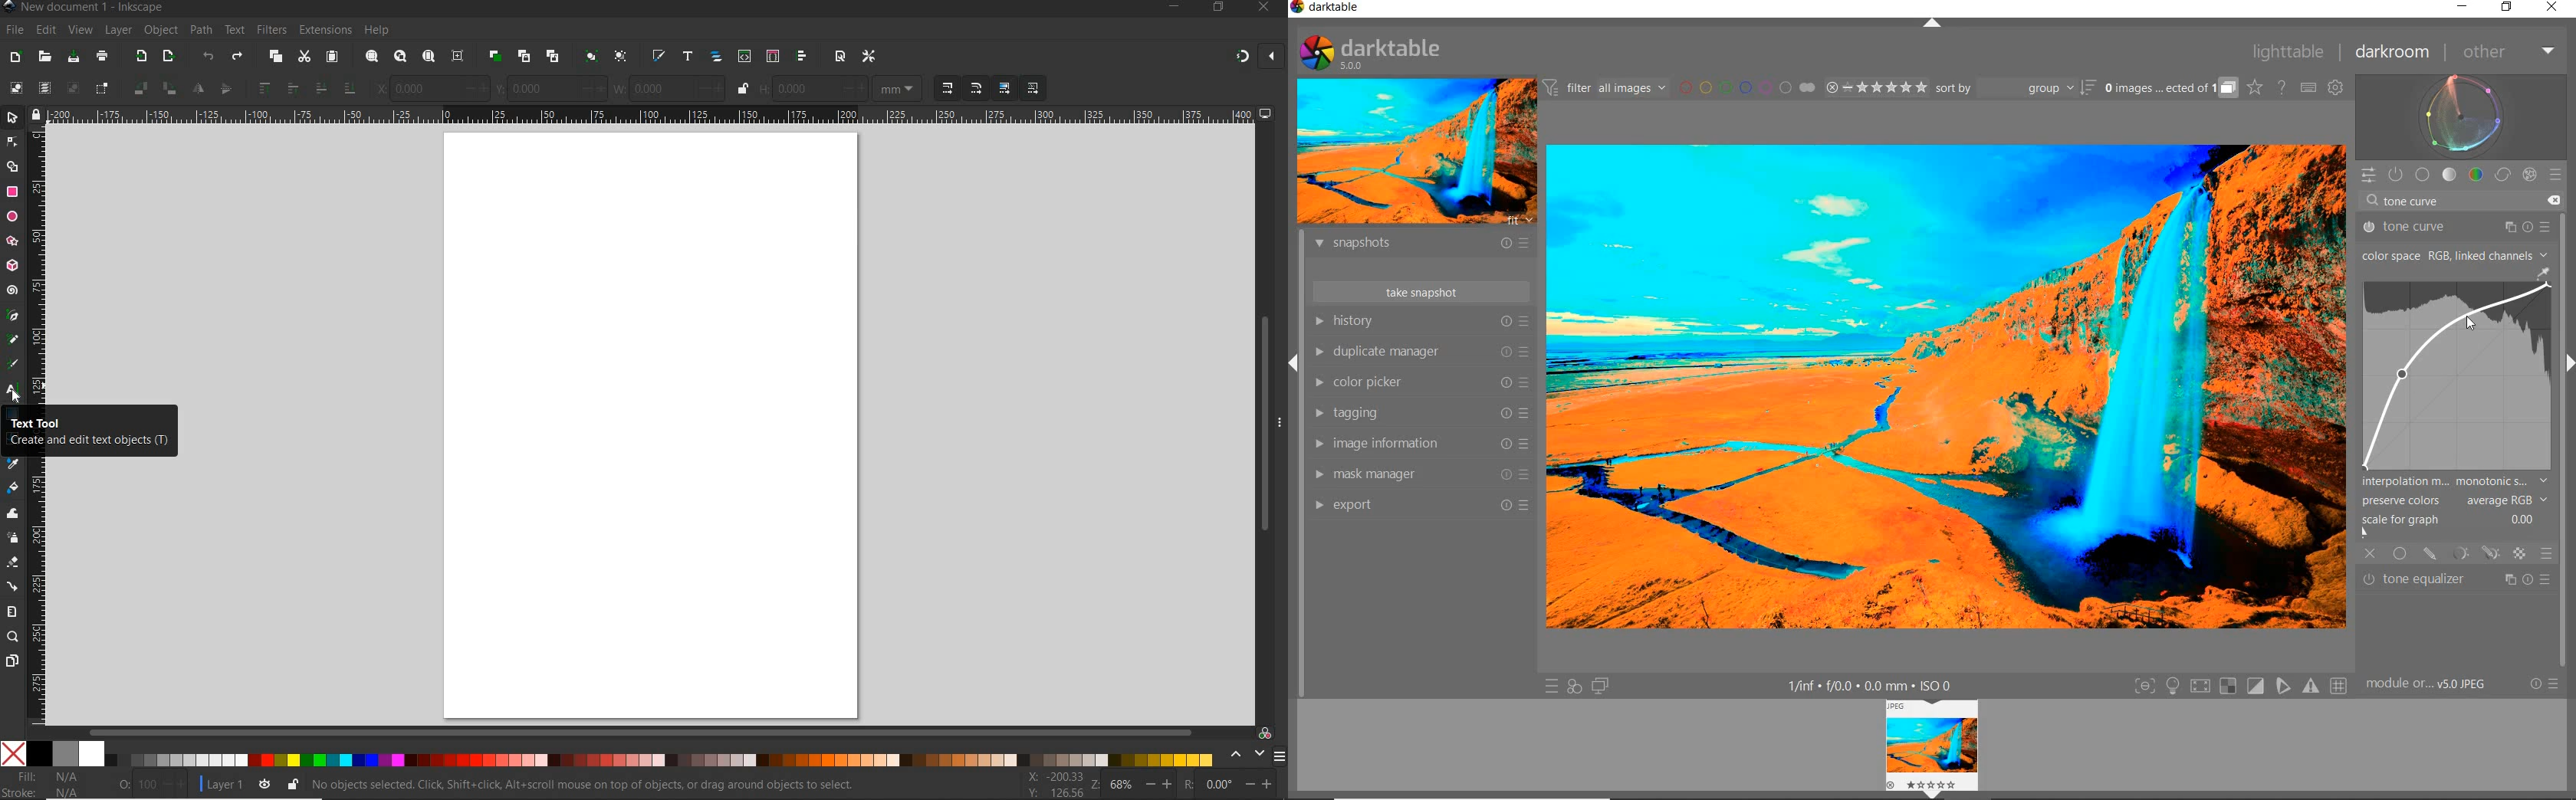  What do you see at coordinates (1421, 413) in the screenshot?
I see `tagging` at bounding box center [1421, 413].